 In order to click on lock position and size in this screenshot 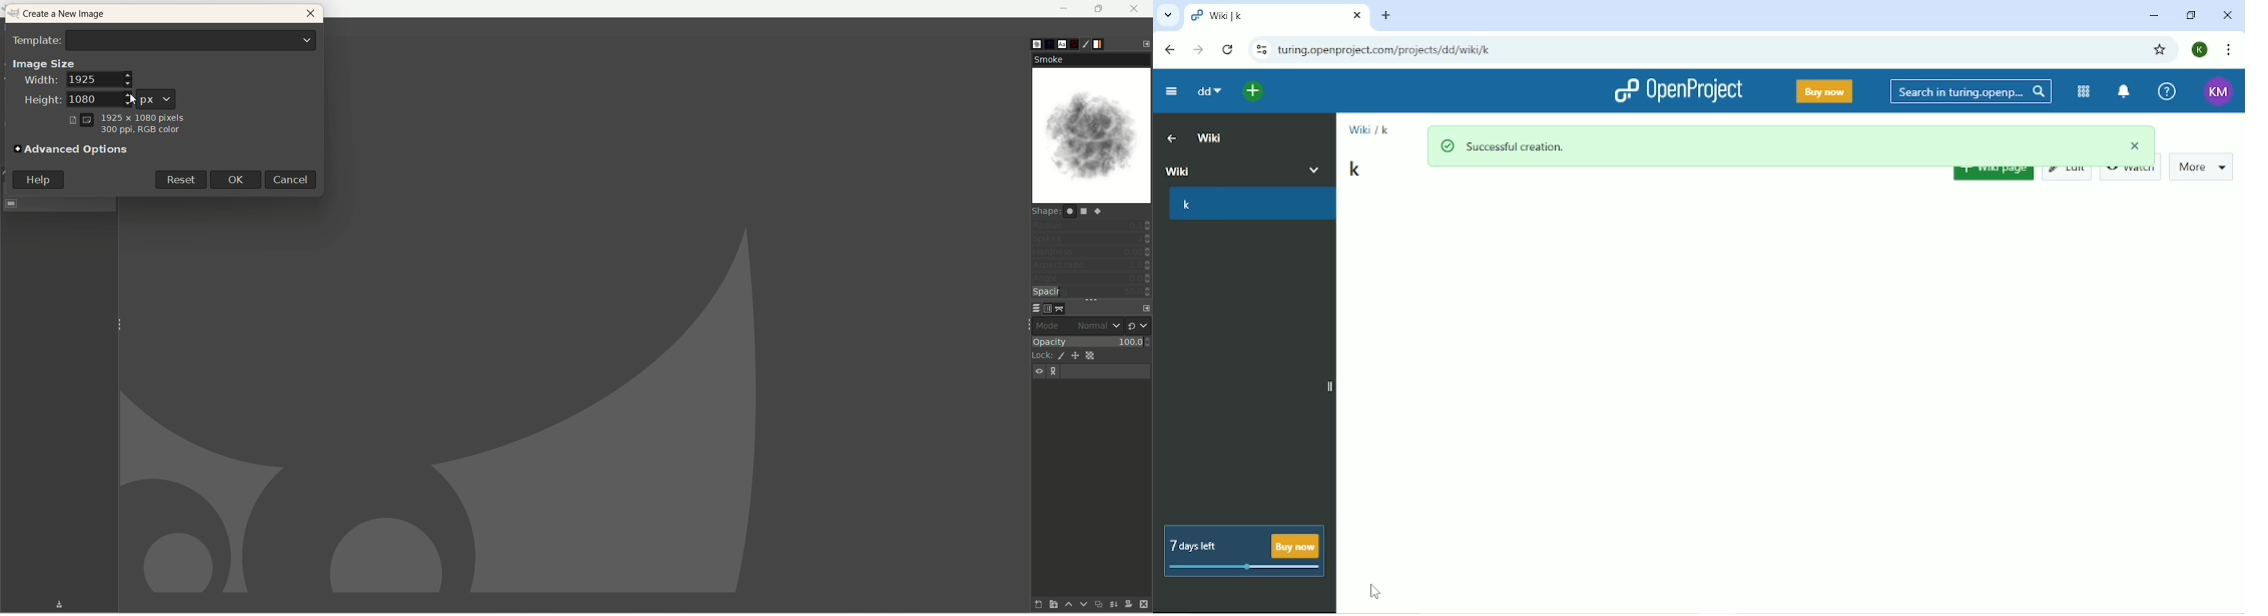, I will do `click(1077, 357)`.